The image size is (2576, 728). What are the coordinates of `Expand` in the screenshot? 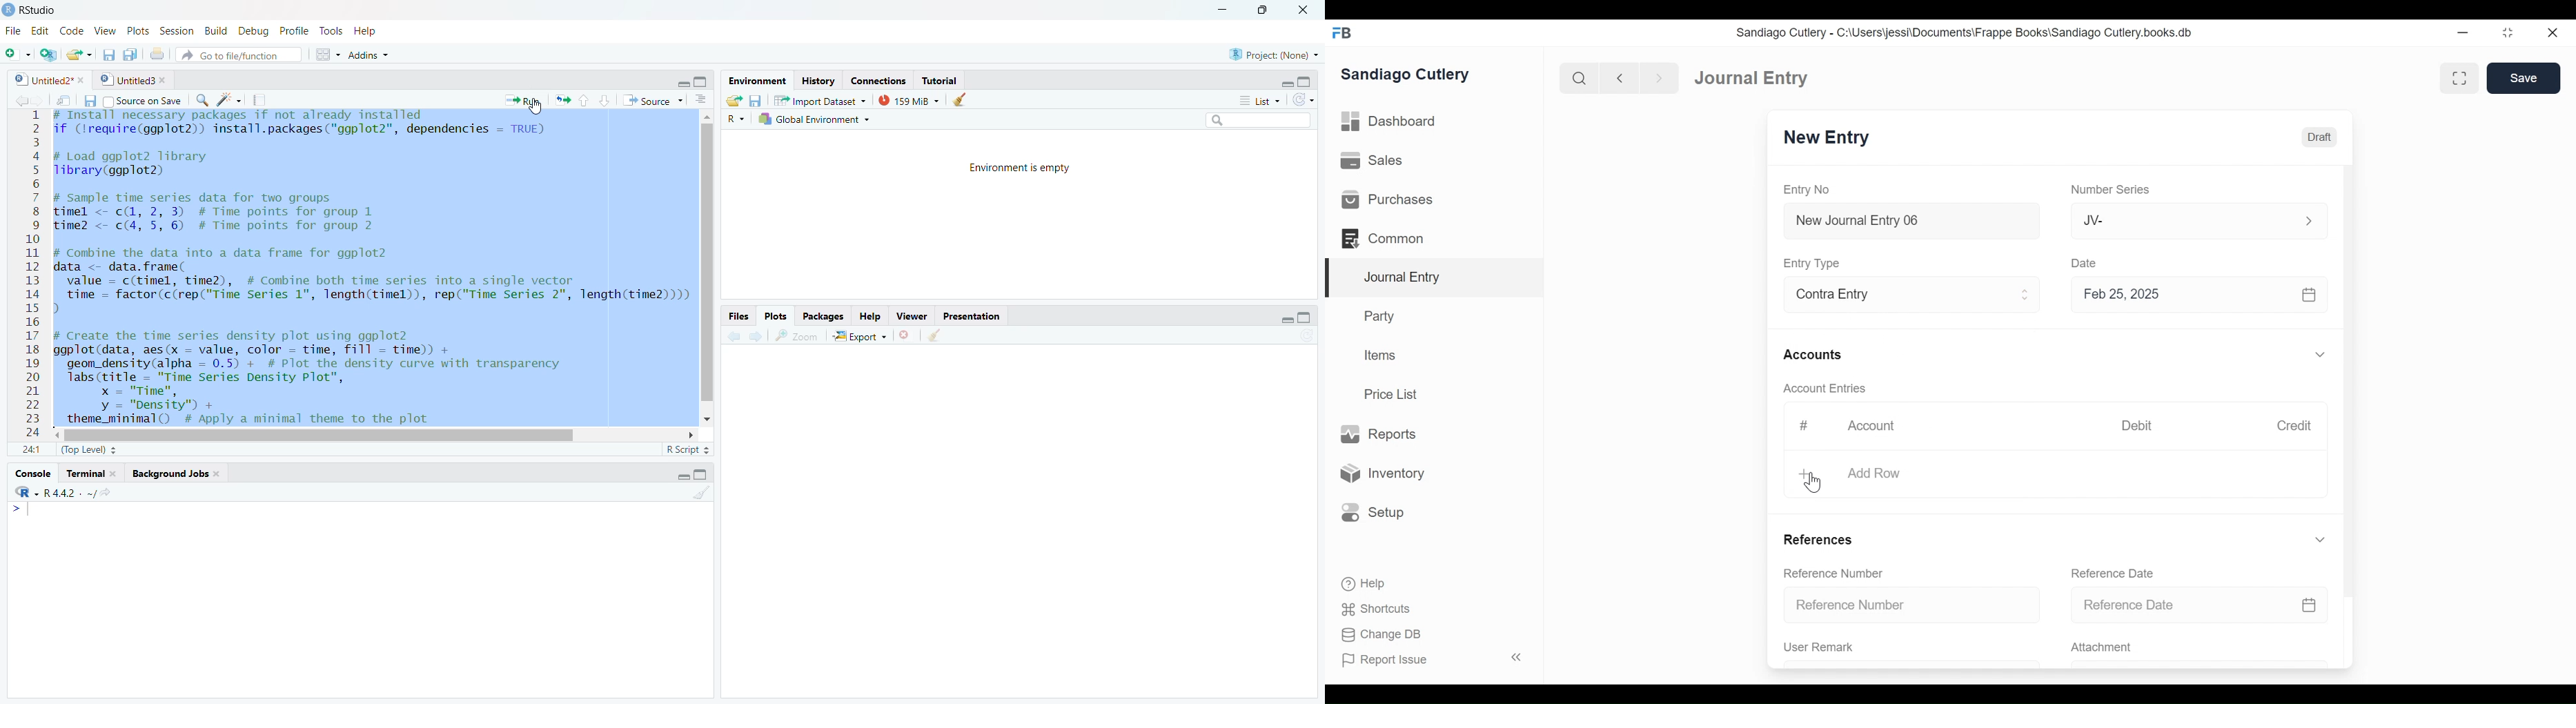 It's located at (2026, 295).